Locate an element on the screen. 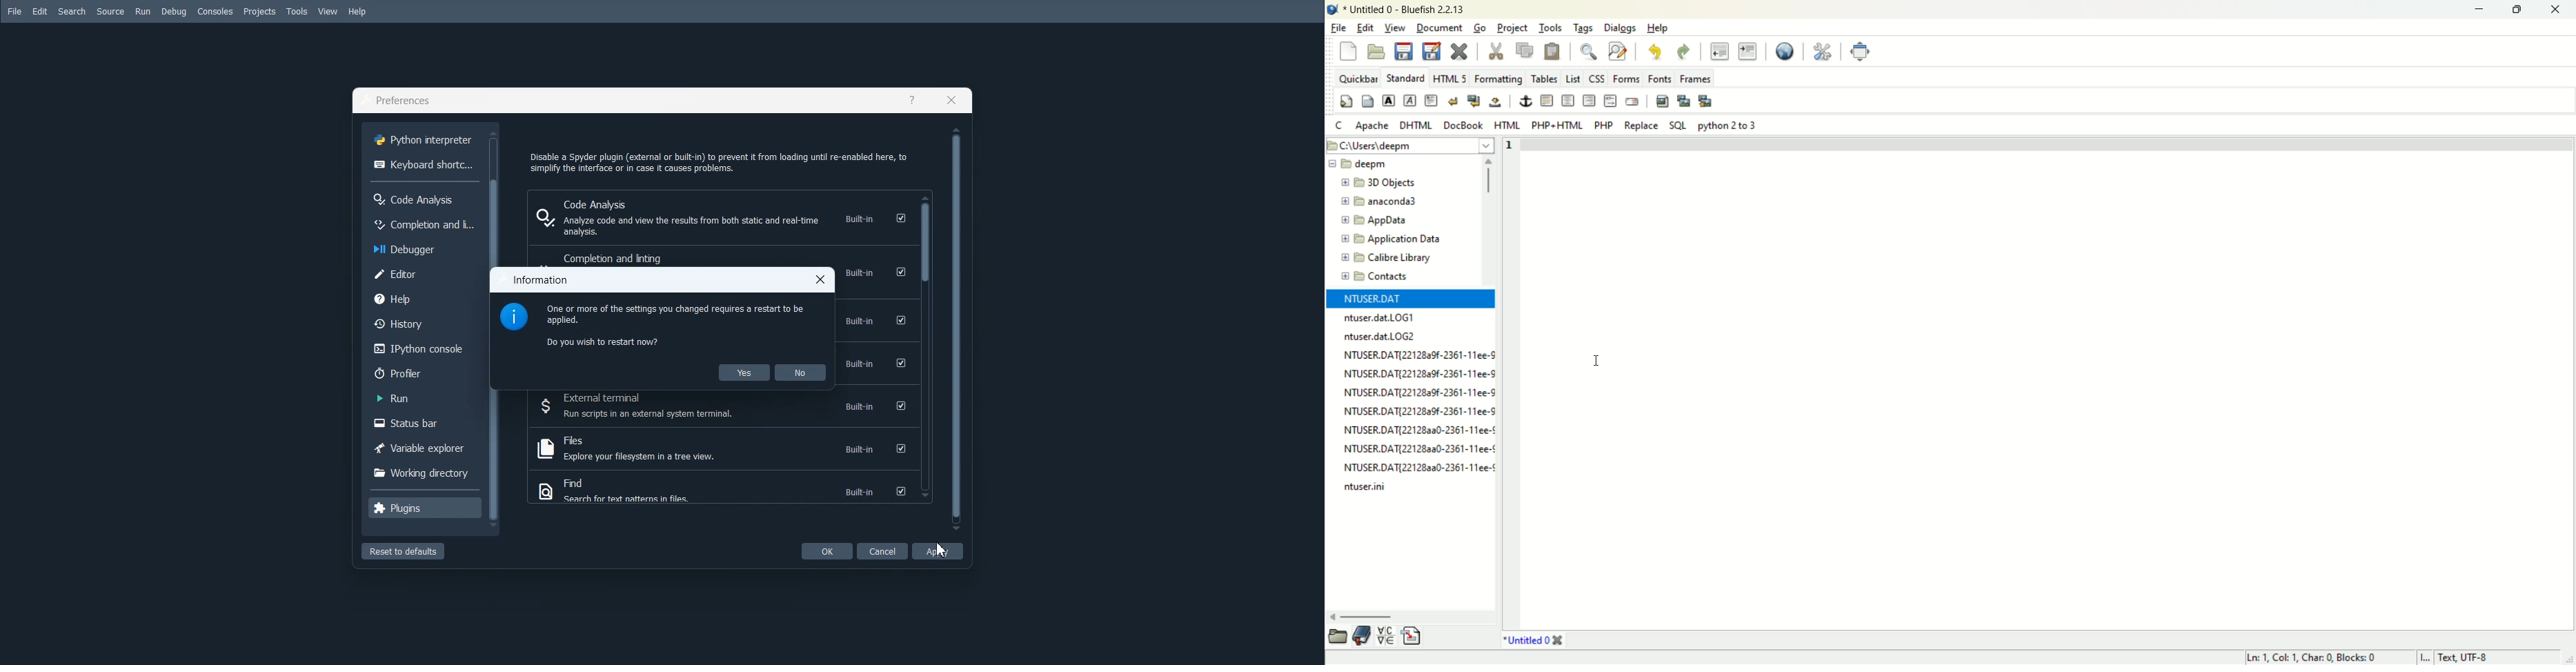  Help is located at coordinates (913, 101).